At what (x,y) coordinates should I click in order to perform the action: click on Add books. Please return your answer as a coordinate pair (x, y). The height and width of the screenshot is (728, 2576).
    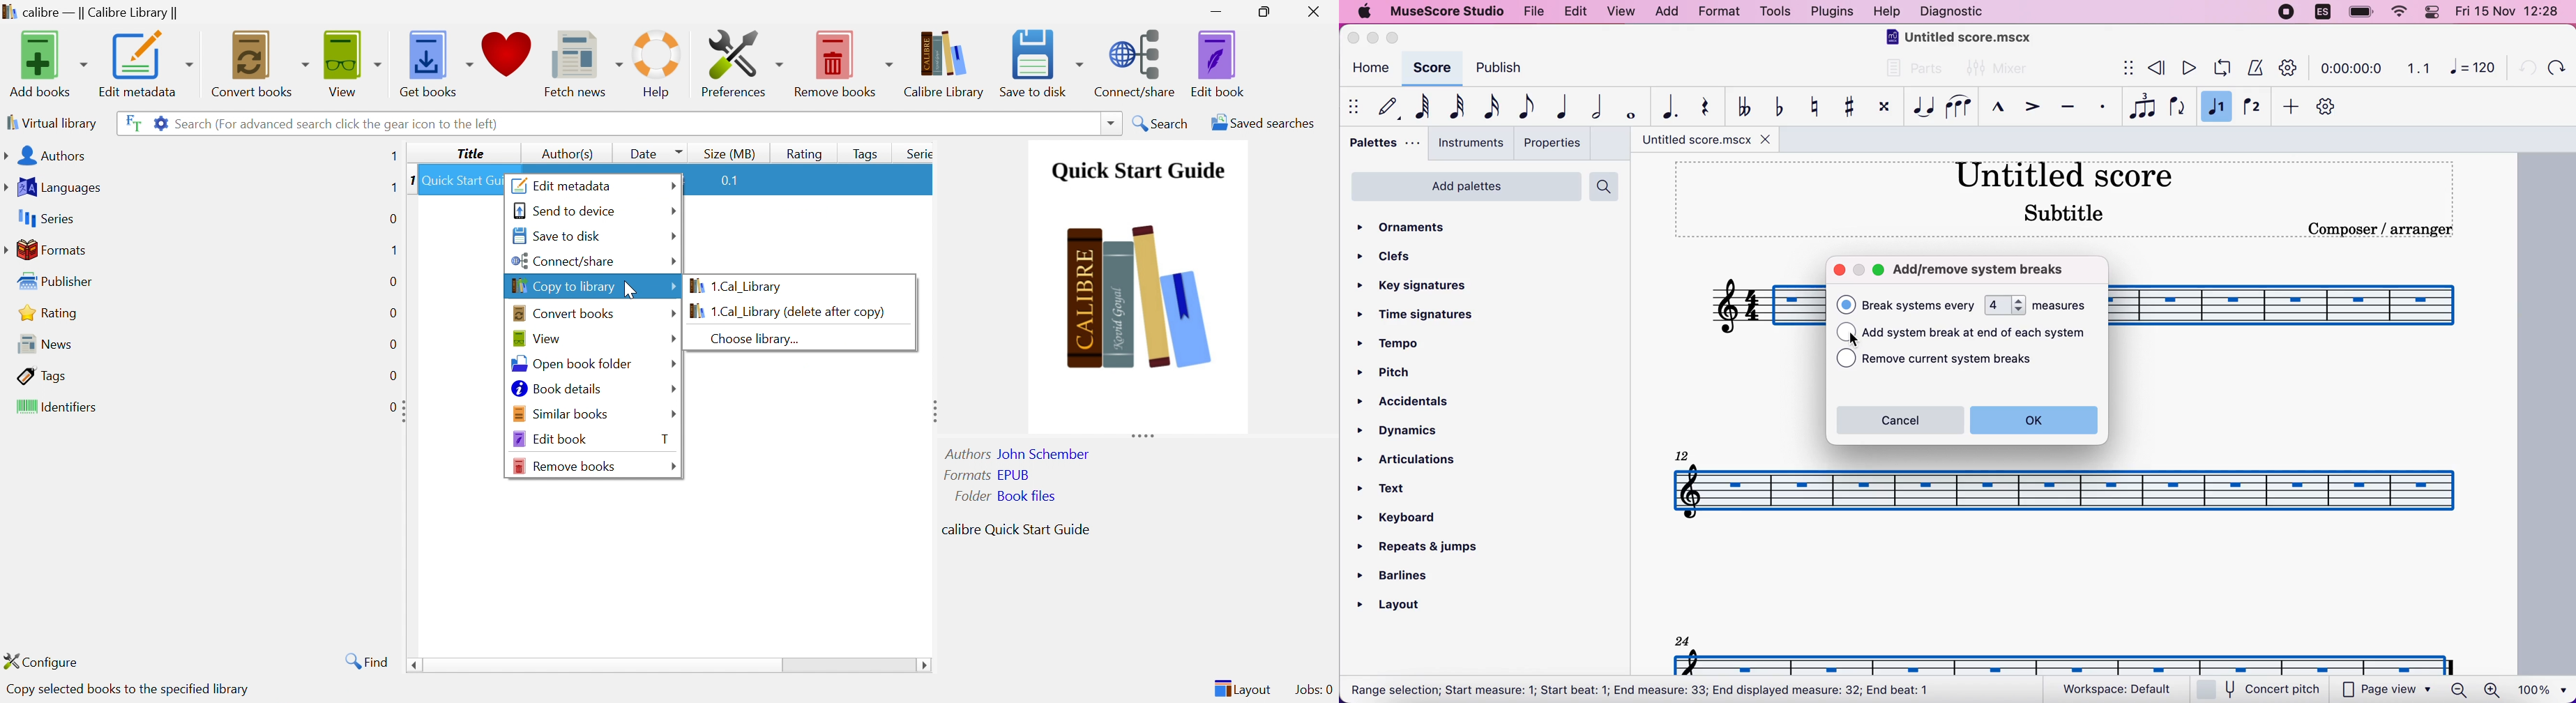
    Looking at the image, I should click on (48, 62).